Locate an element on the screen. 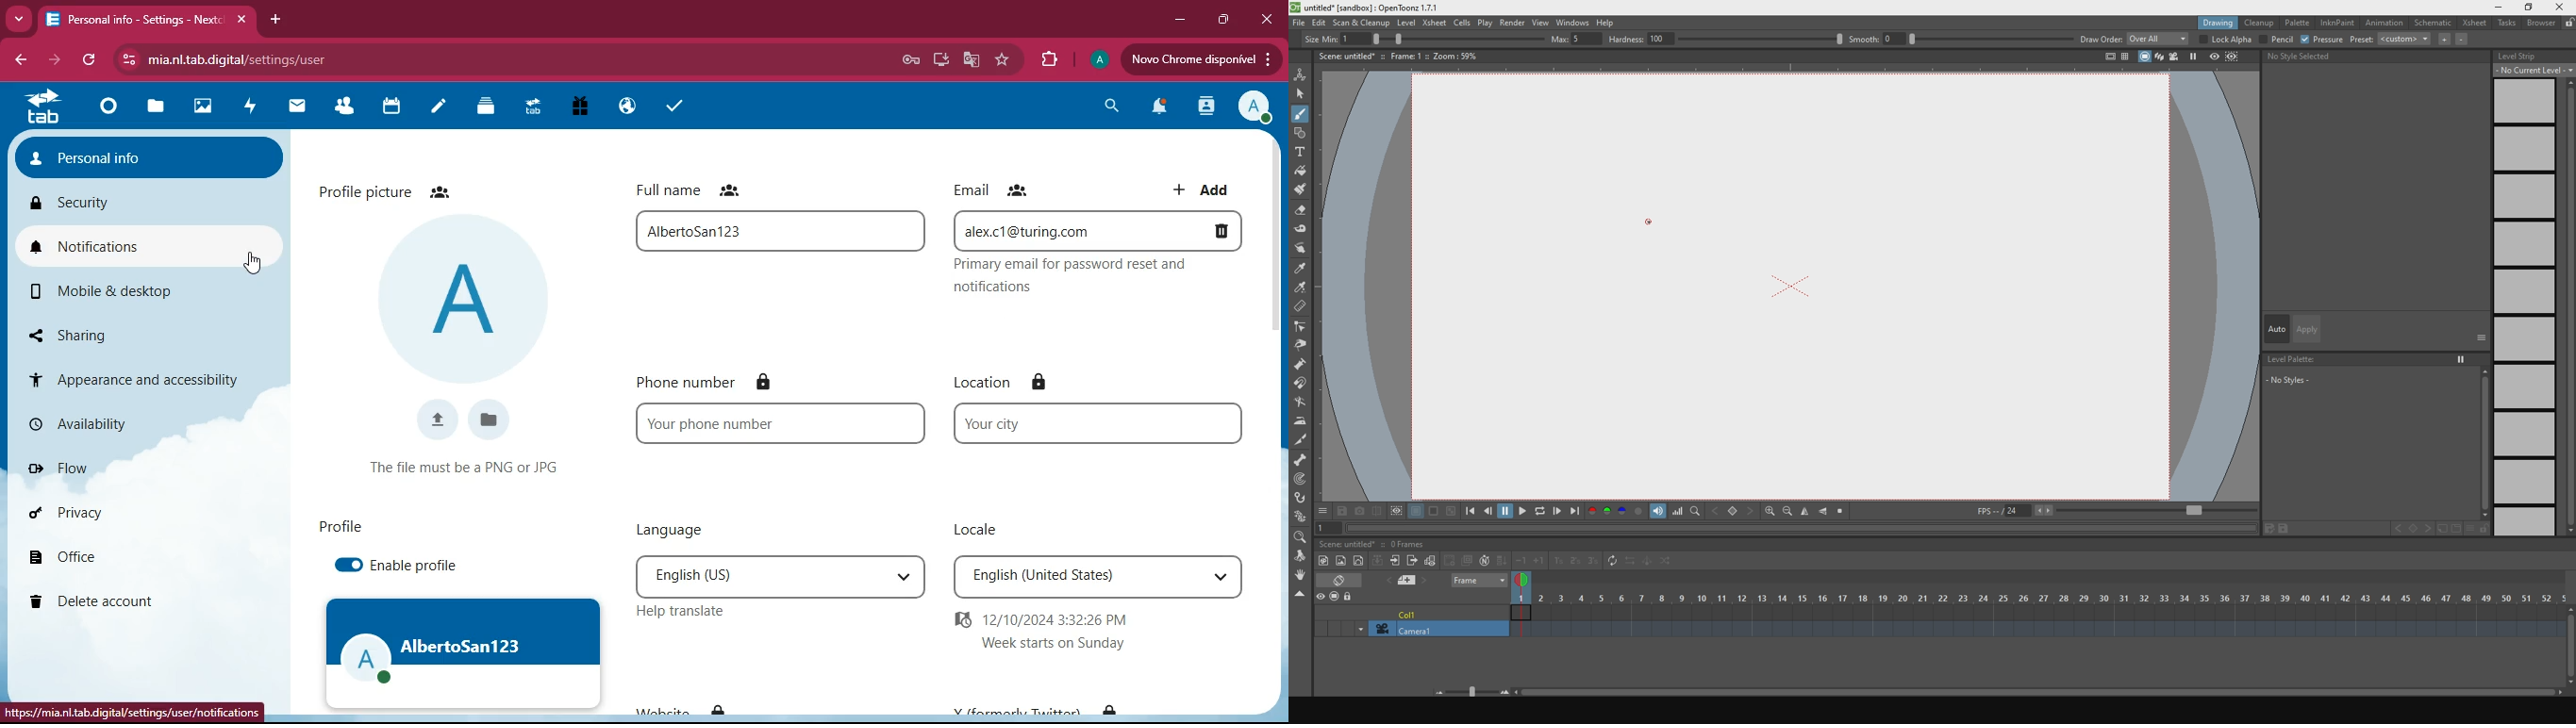 The height and width of the screenshot is (728, 2576). home is located at coordinates (108, 110).